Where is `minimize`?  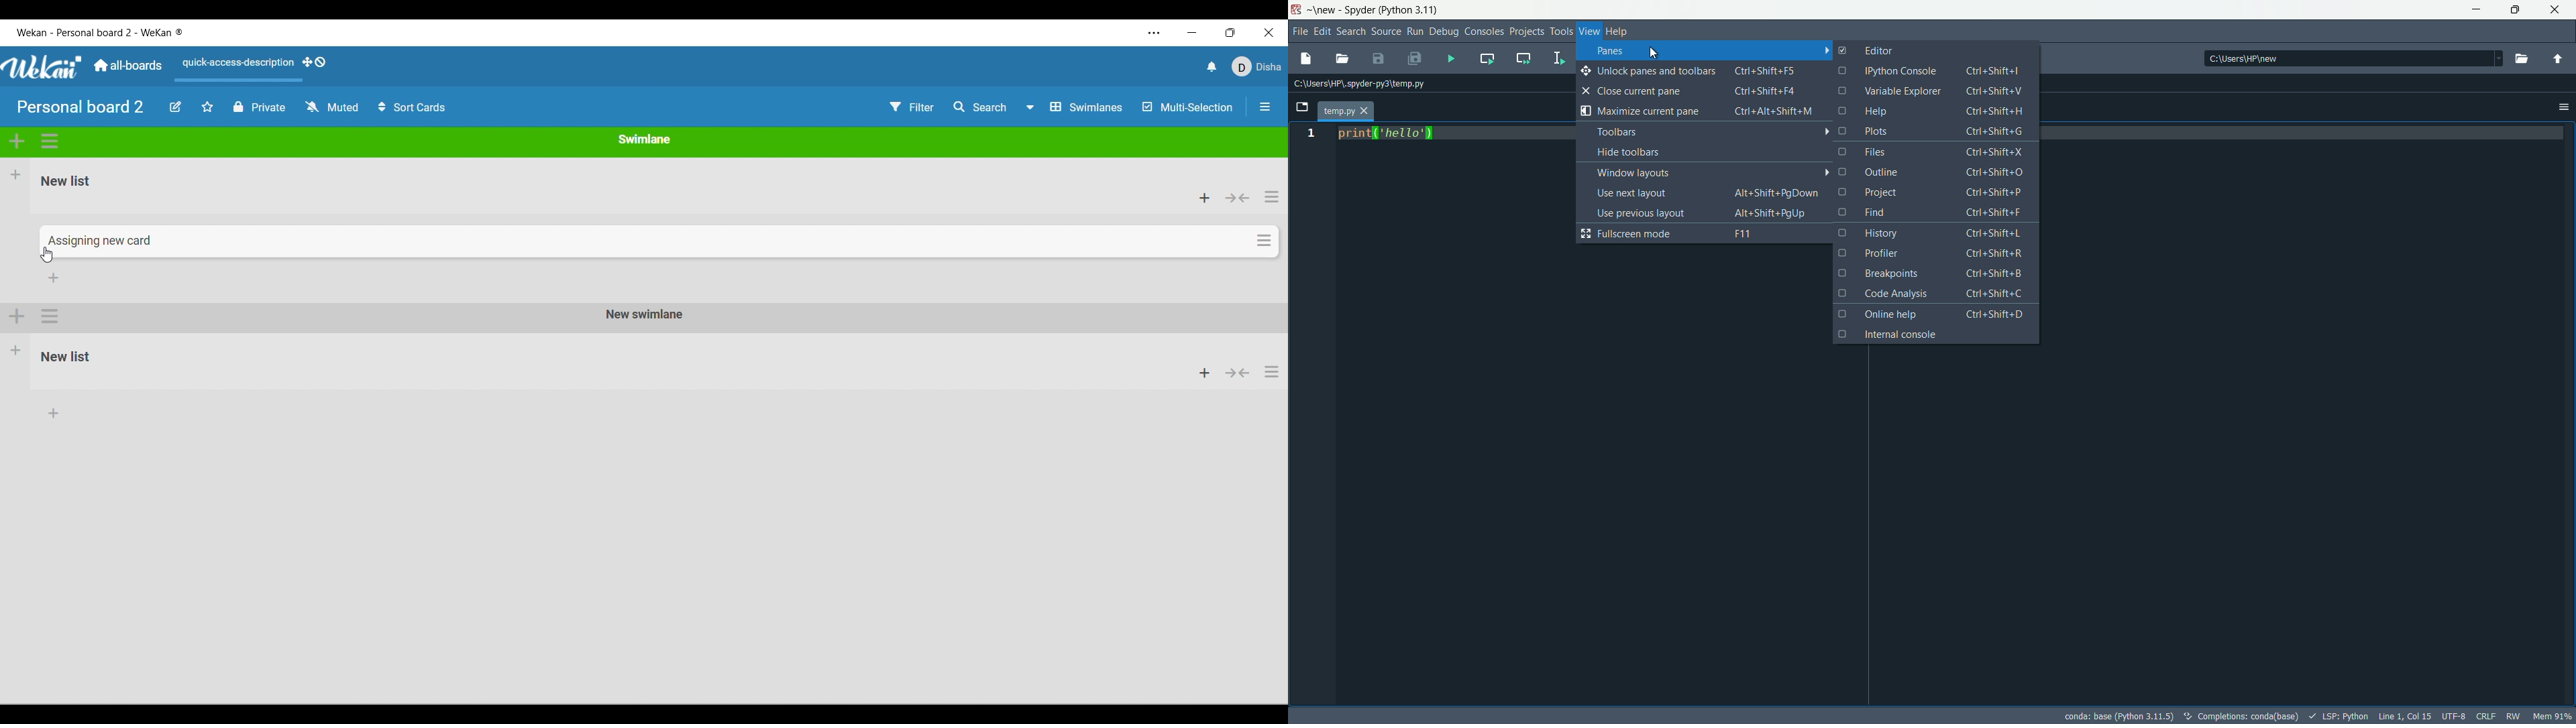
minimize is located at coordinates (2479, 10).